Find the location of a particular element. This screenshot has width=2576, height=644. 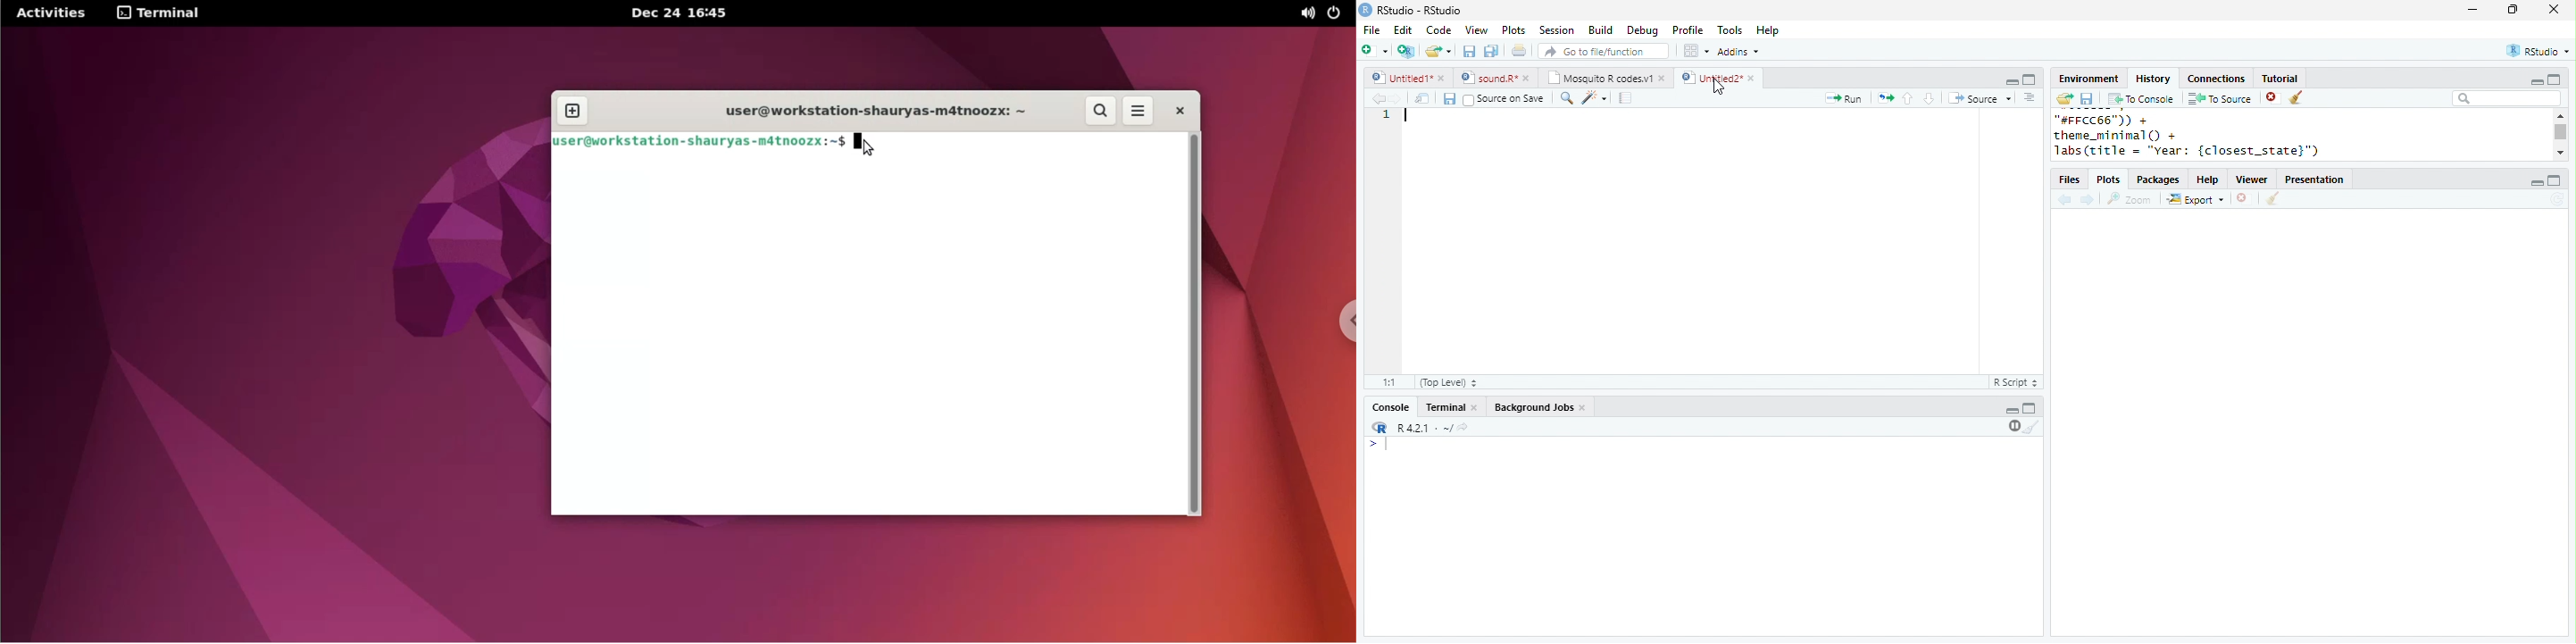

minimize is located at coordinates (2013, 82).